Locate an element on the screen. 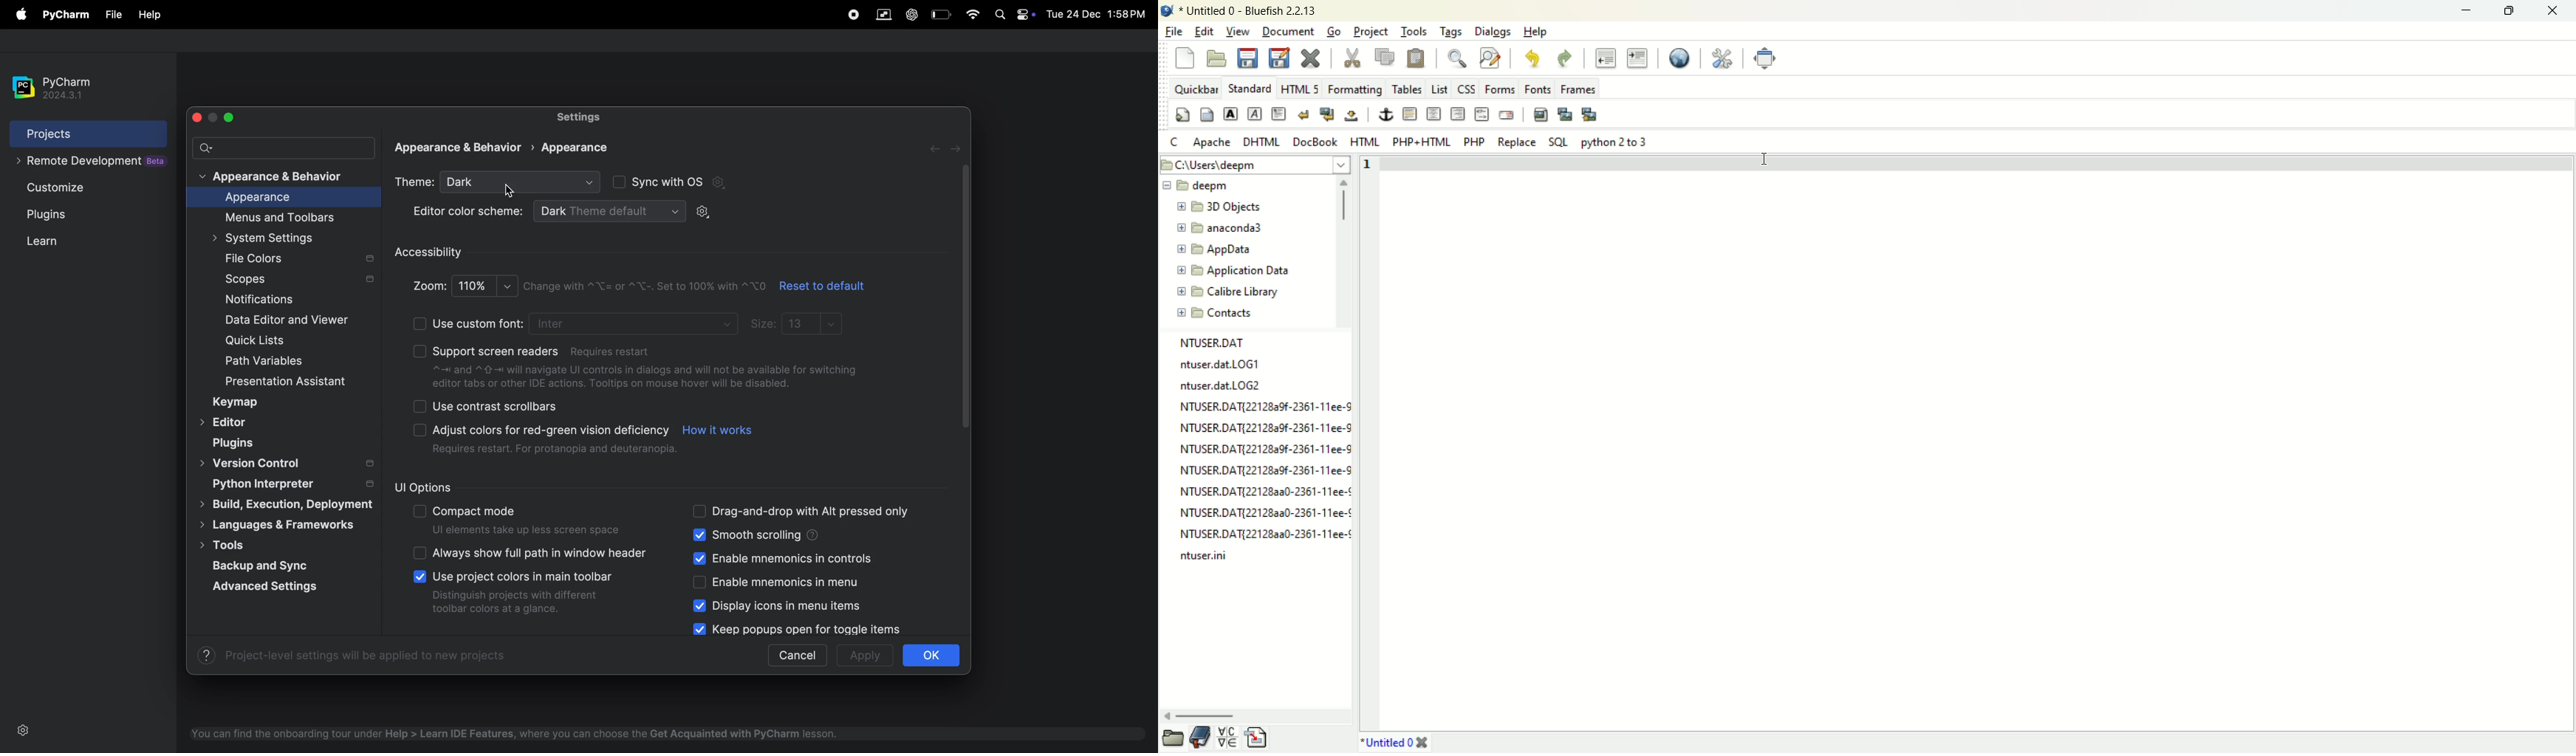 The height and width of the screenshot is (756, 2576). right justify is located at coordinates (1456, 114).